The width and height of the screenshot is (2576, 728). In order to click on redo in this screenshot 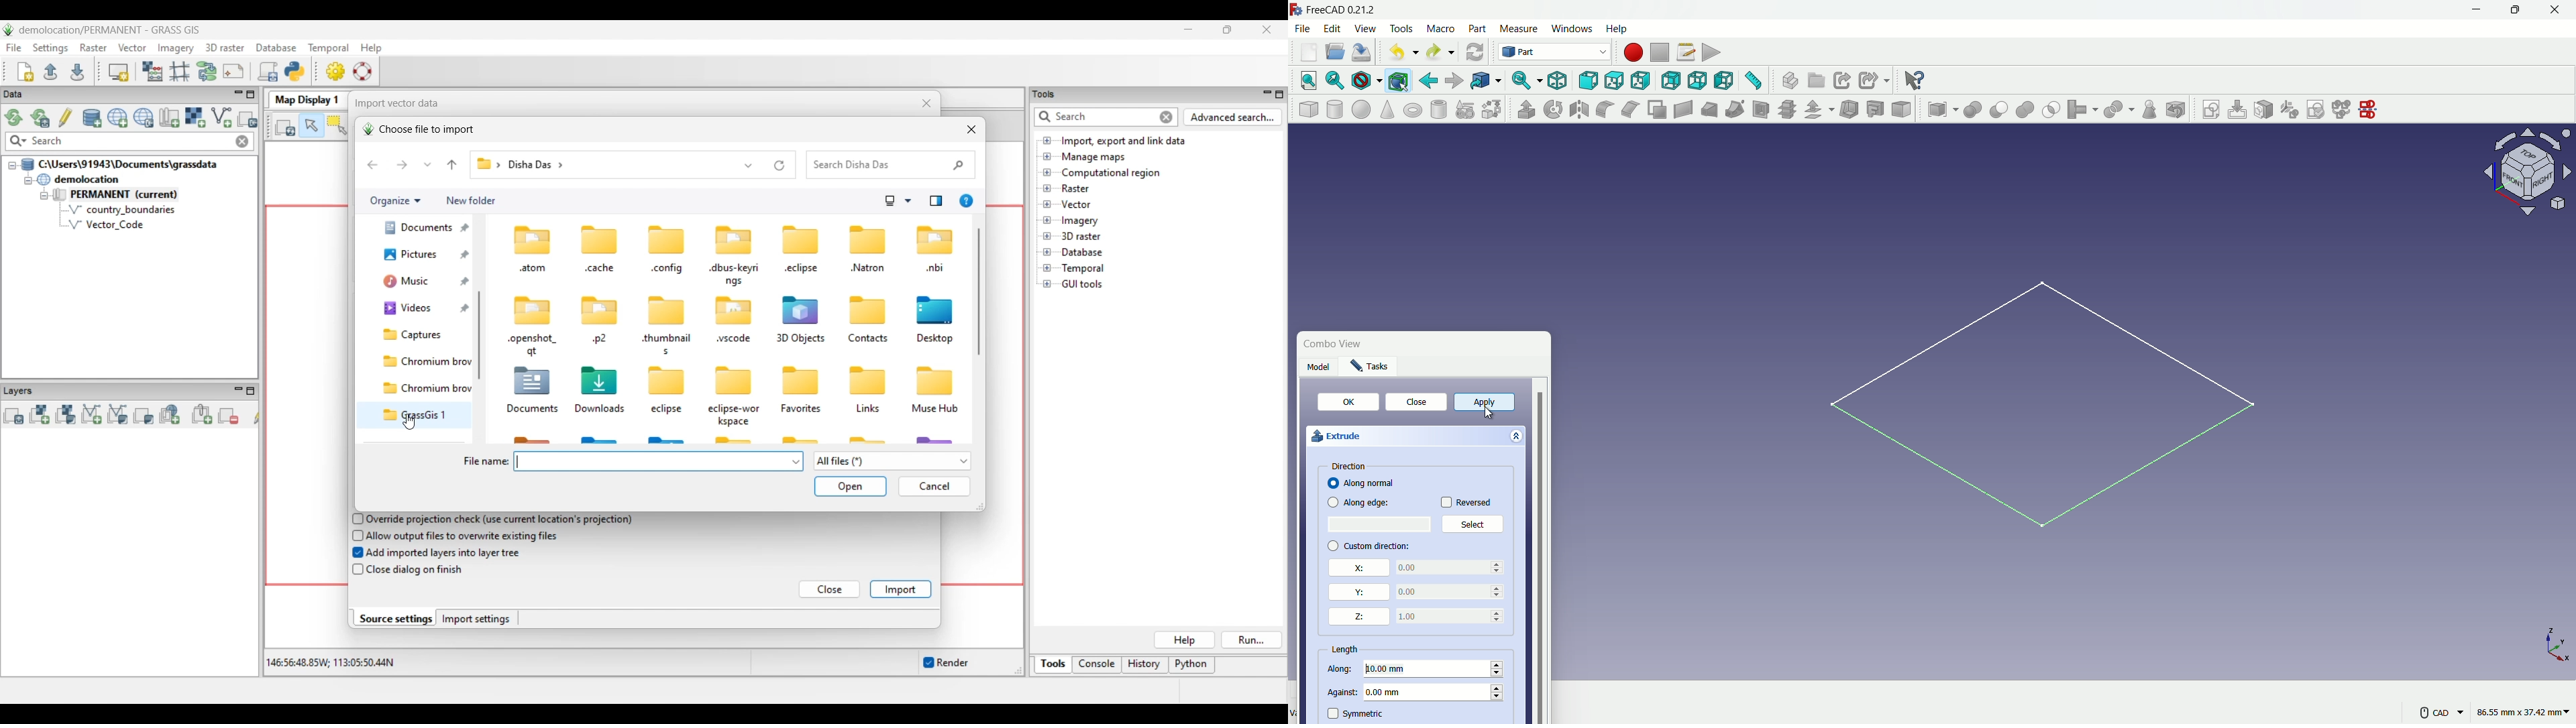, I will do `click(1439, 51)`.